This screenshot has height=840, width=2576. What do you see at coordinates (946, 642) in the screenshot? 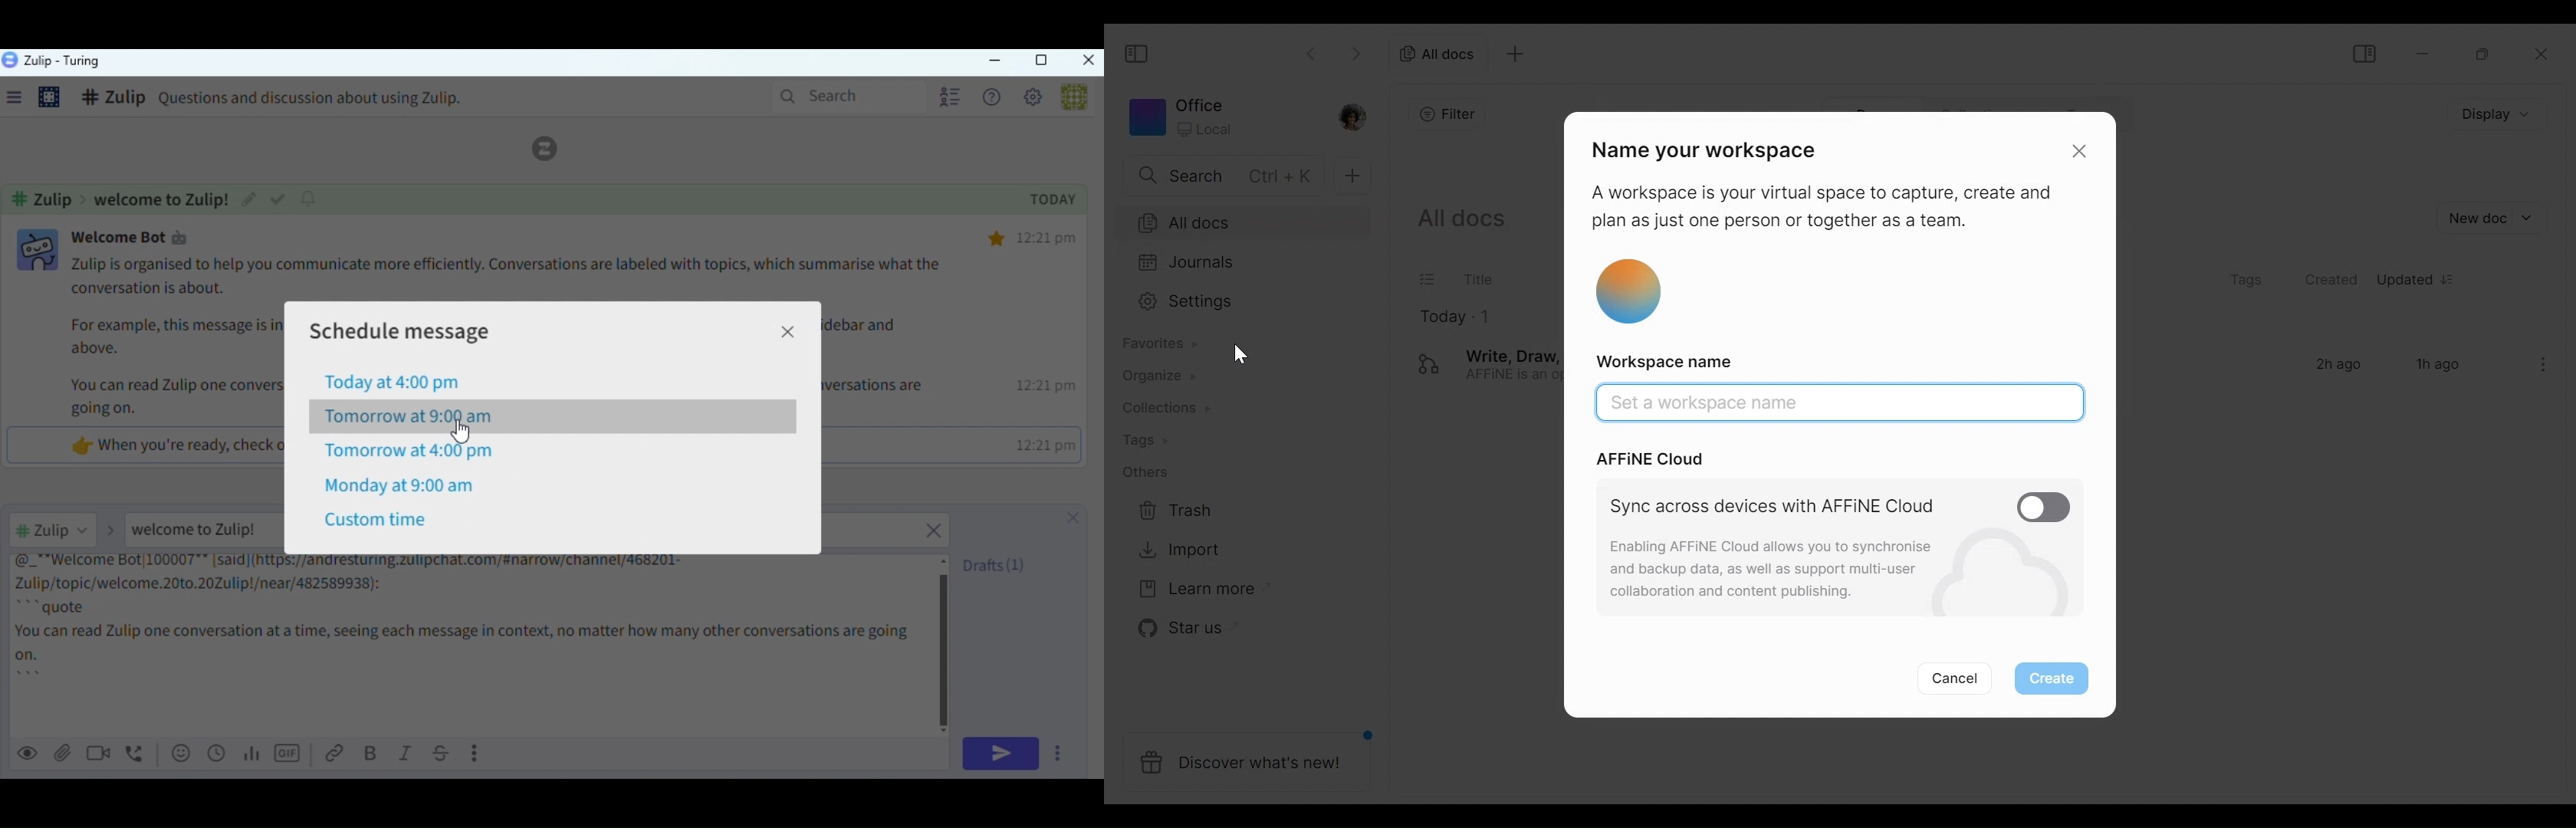
I see `vertical scroll bar` at bounding box center [946, 642].